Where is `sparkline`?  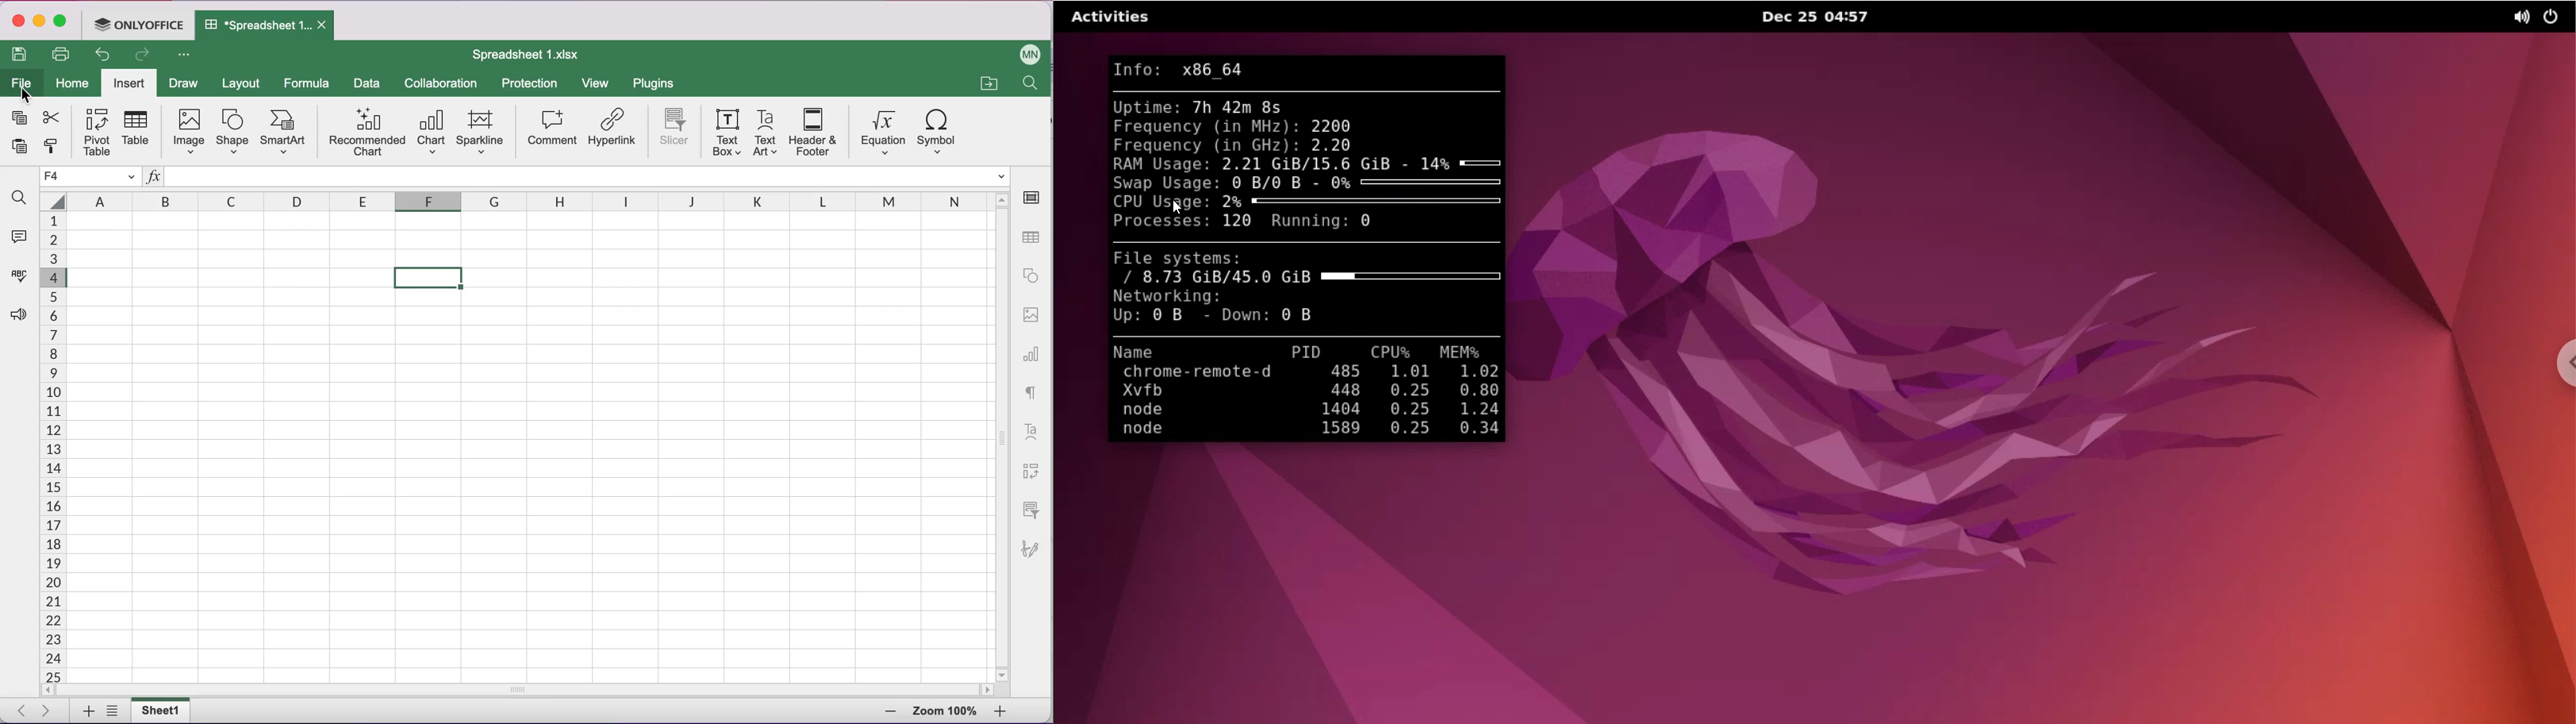 sparkline is located at coordinates (483, 130).